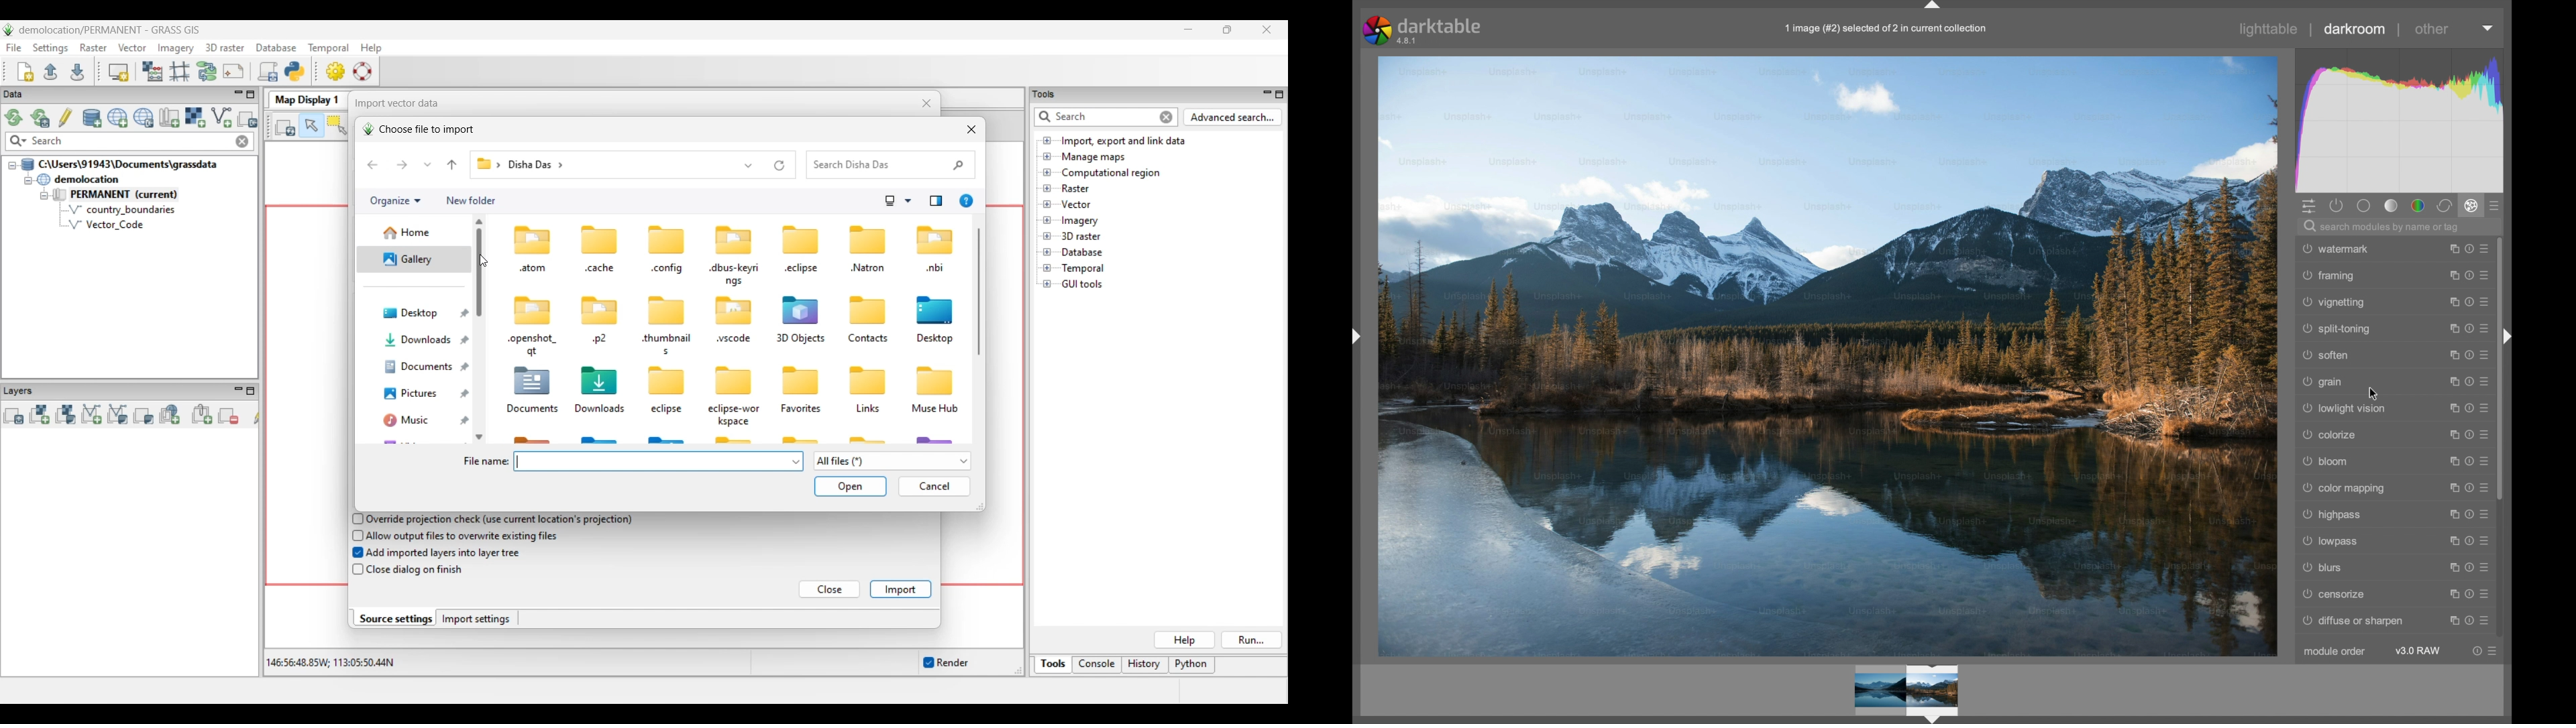 Image resolution: width=2576 pixels, height=728 pixels. What do you see at coordinates (2328, 461) in the screenshot?
I see `bloom` at bounding box center [2328, 461].